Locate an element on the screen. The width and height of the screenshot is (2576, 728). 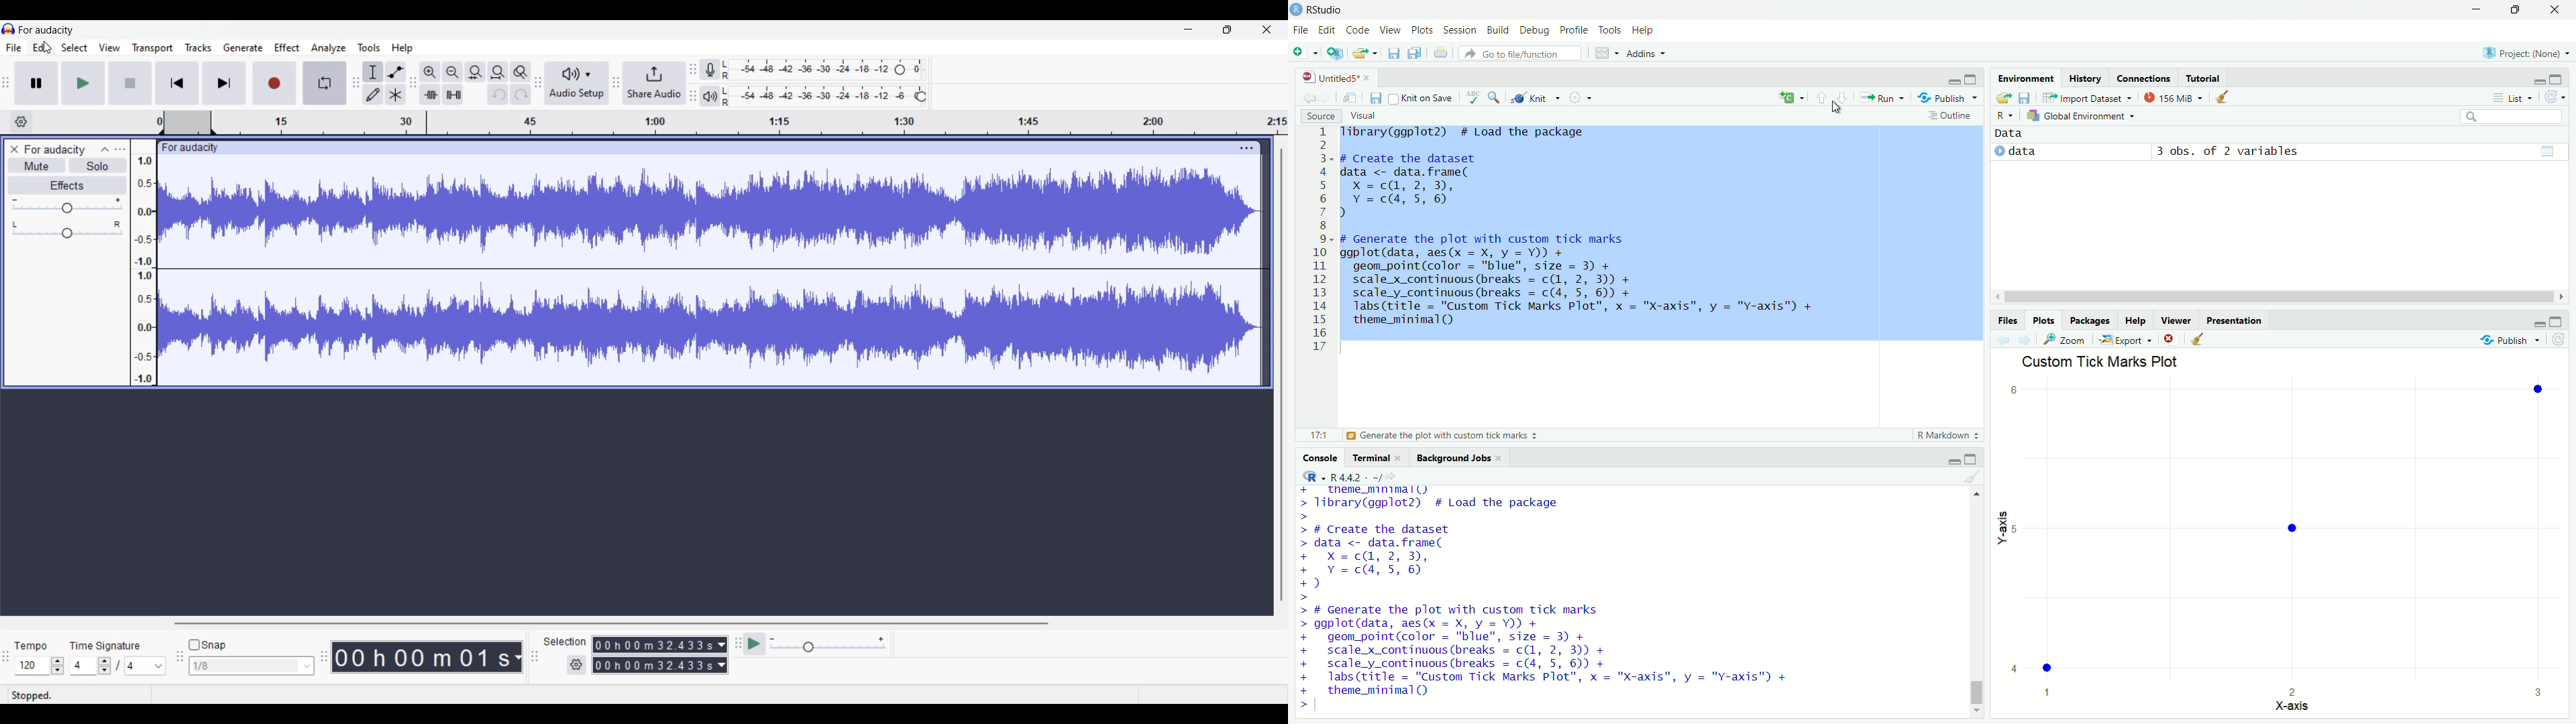
go back to the previous source location is located at coordinates (1303, 97).